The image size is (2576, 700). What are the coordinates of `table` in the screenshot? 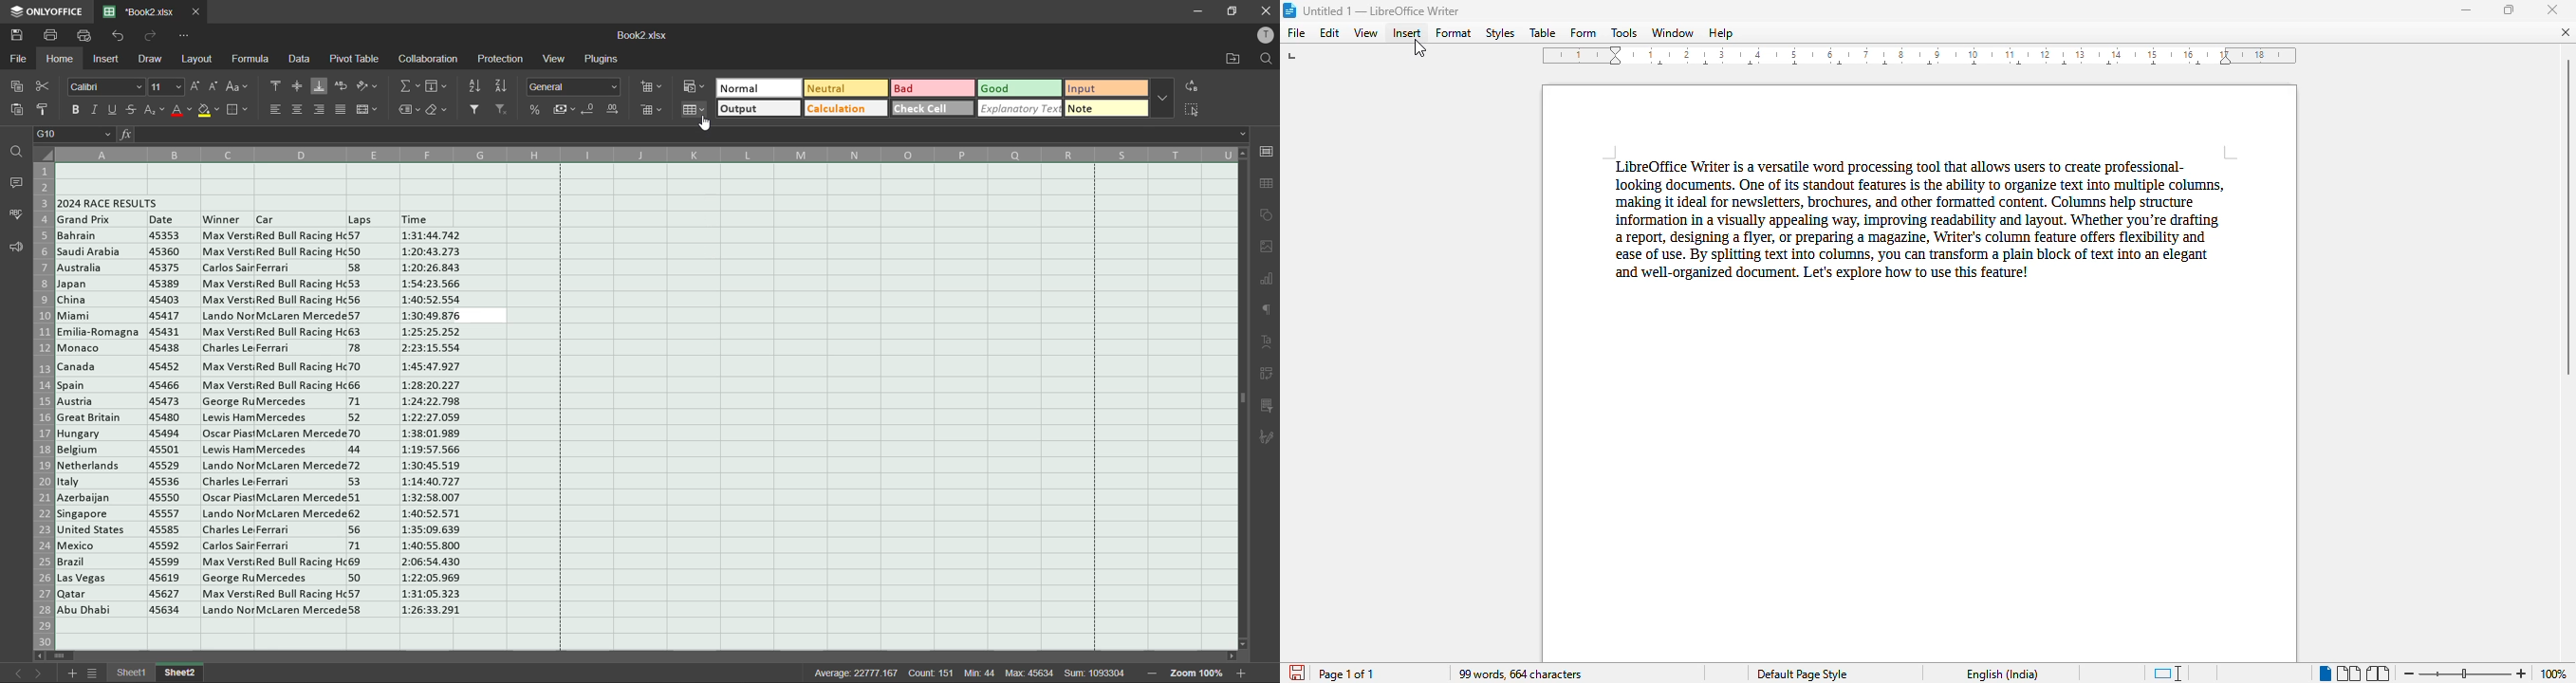 It's located at (1543, 33).